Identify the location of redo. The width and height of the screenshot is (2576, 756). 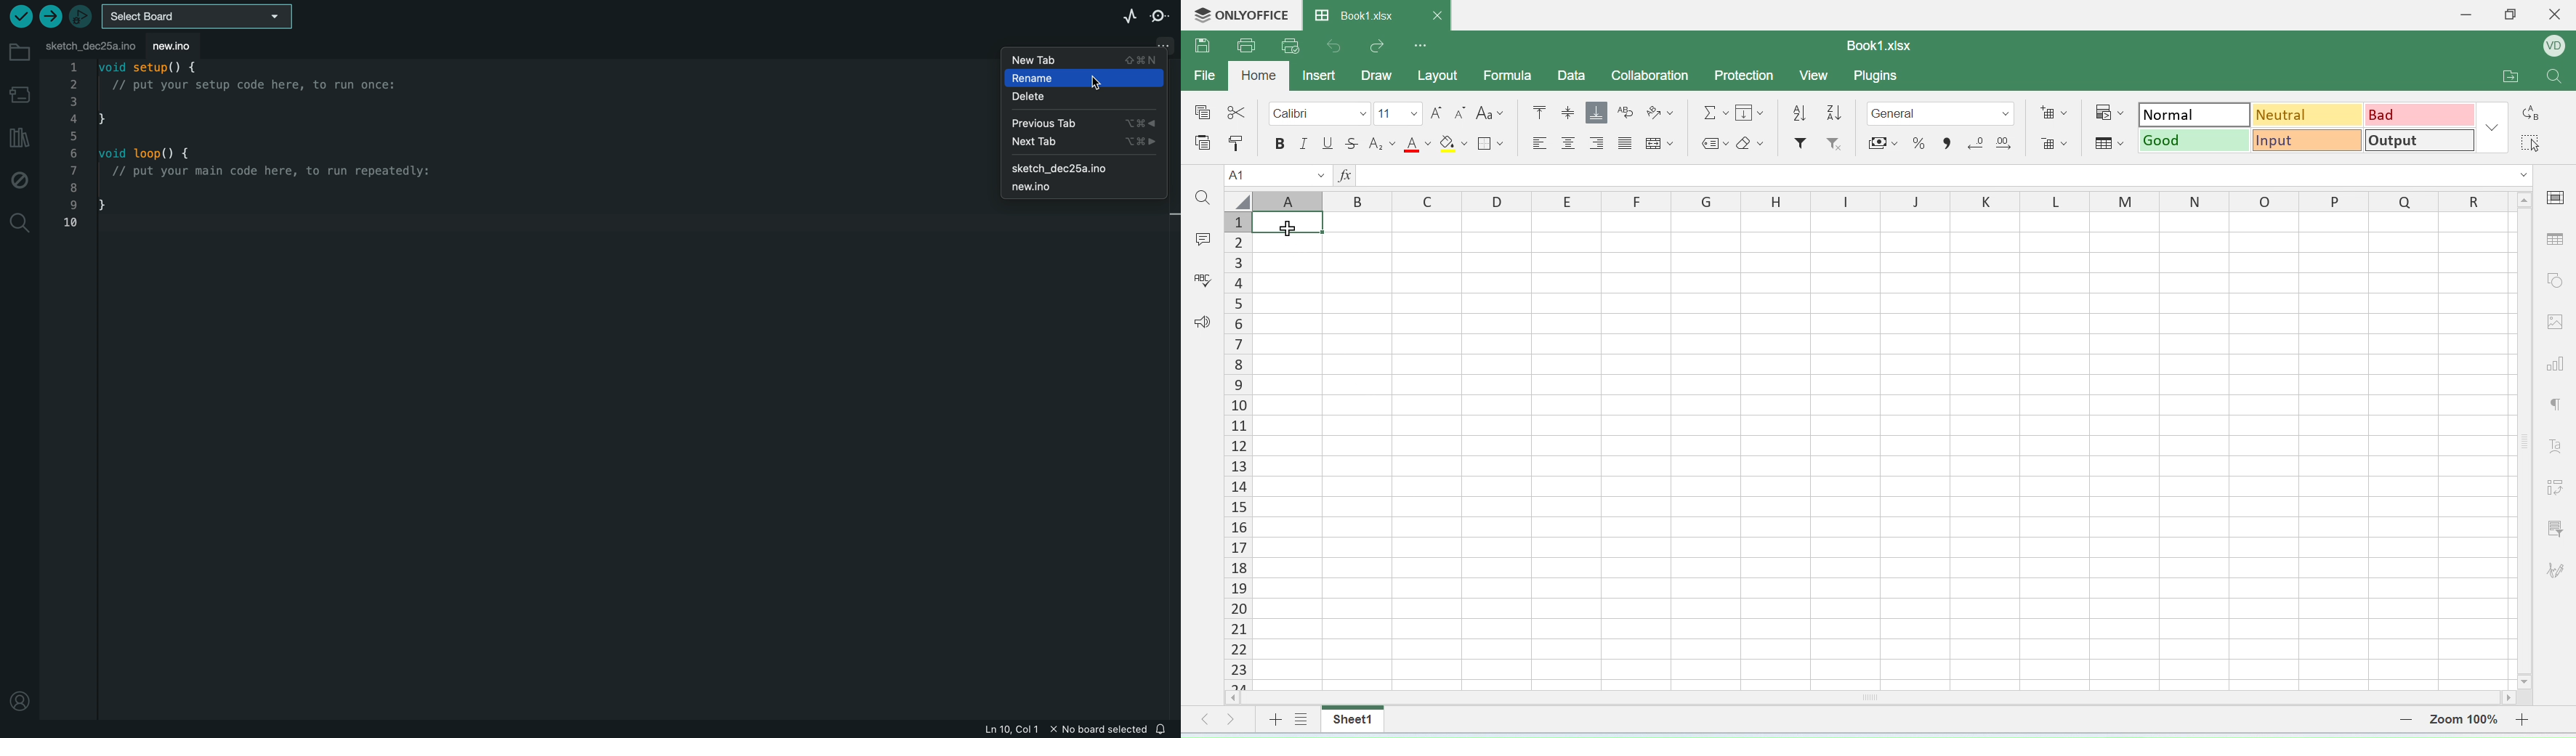
(1377, 46).